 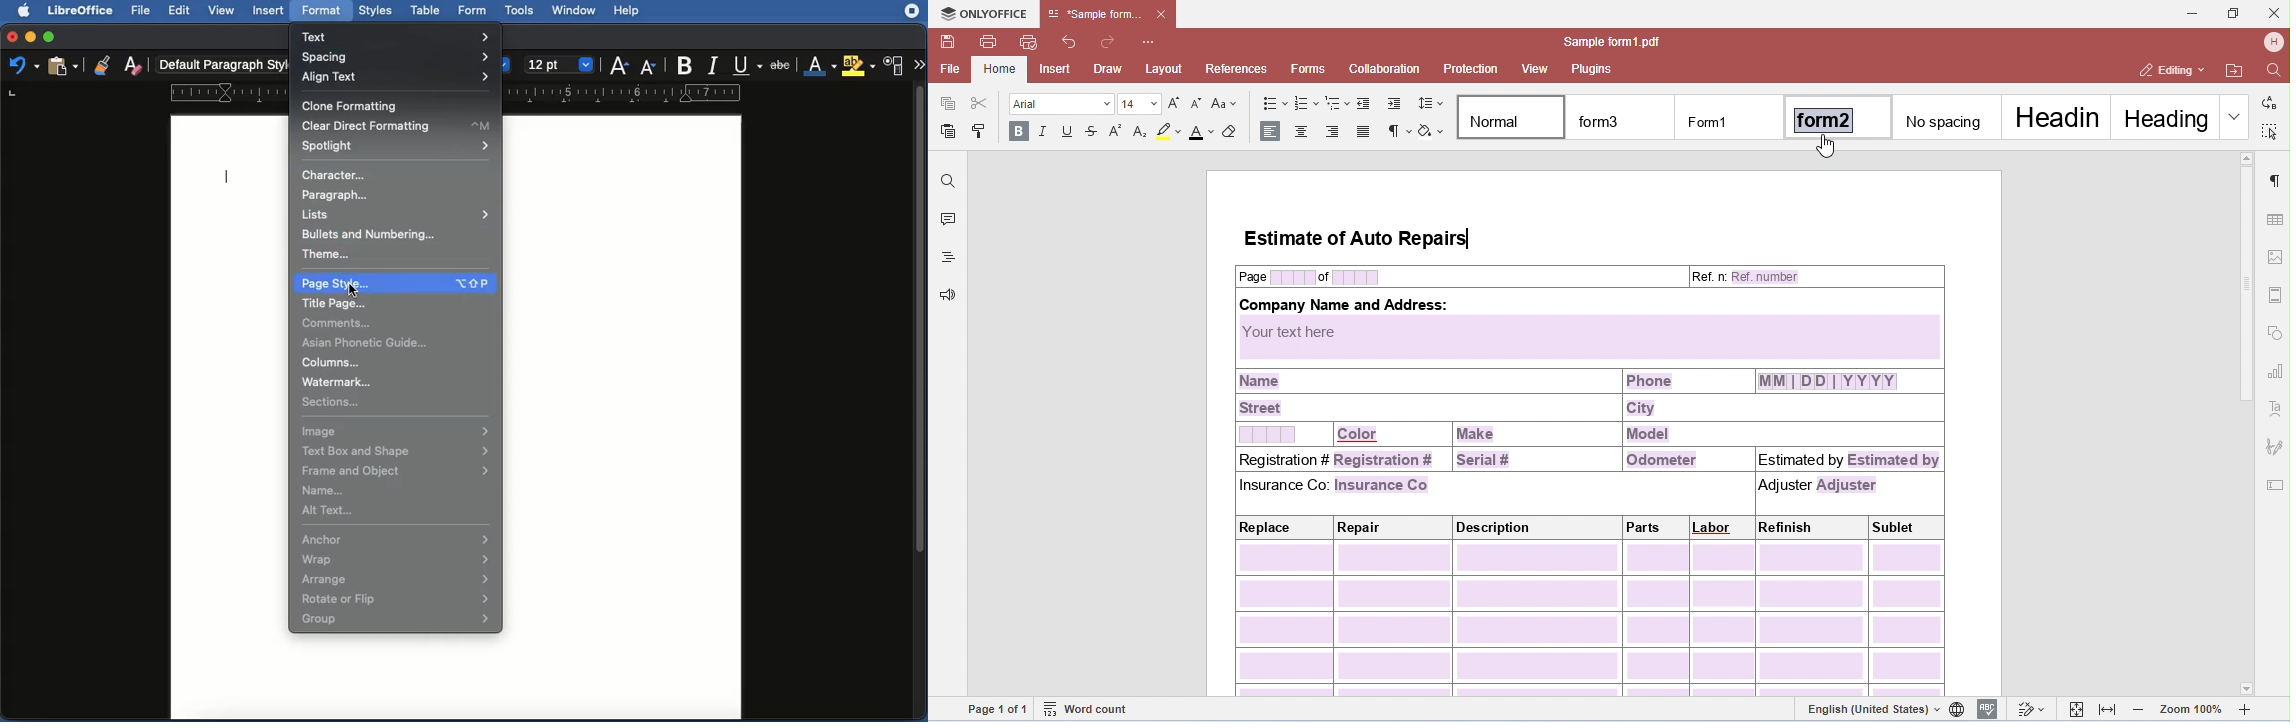 What do you see at coordinates (649, 65) in the screenshot?
I see `Size down` at bounding box center [649, 65].